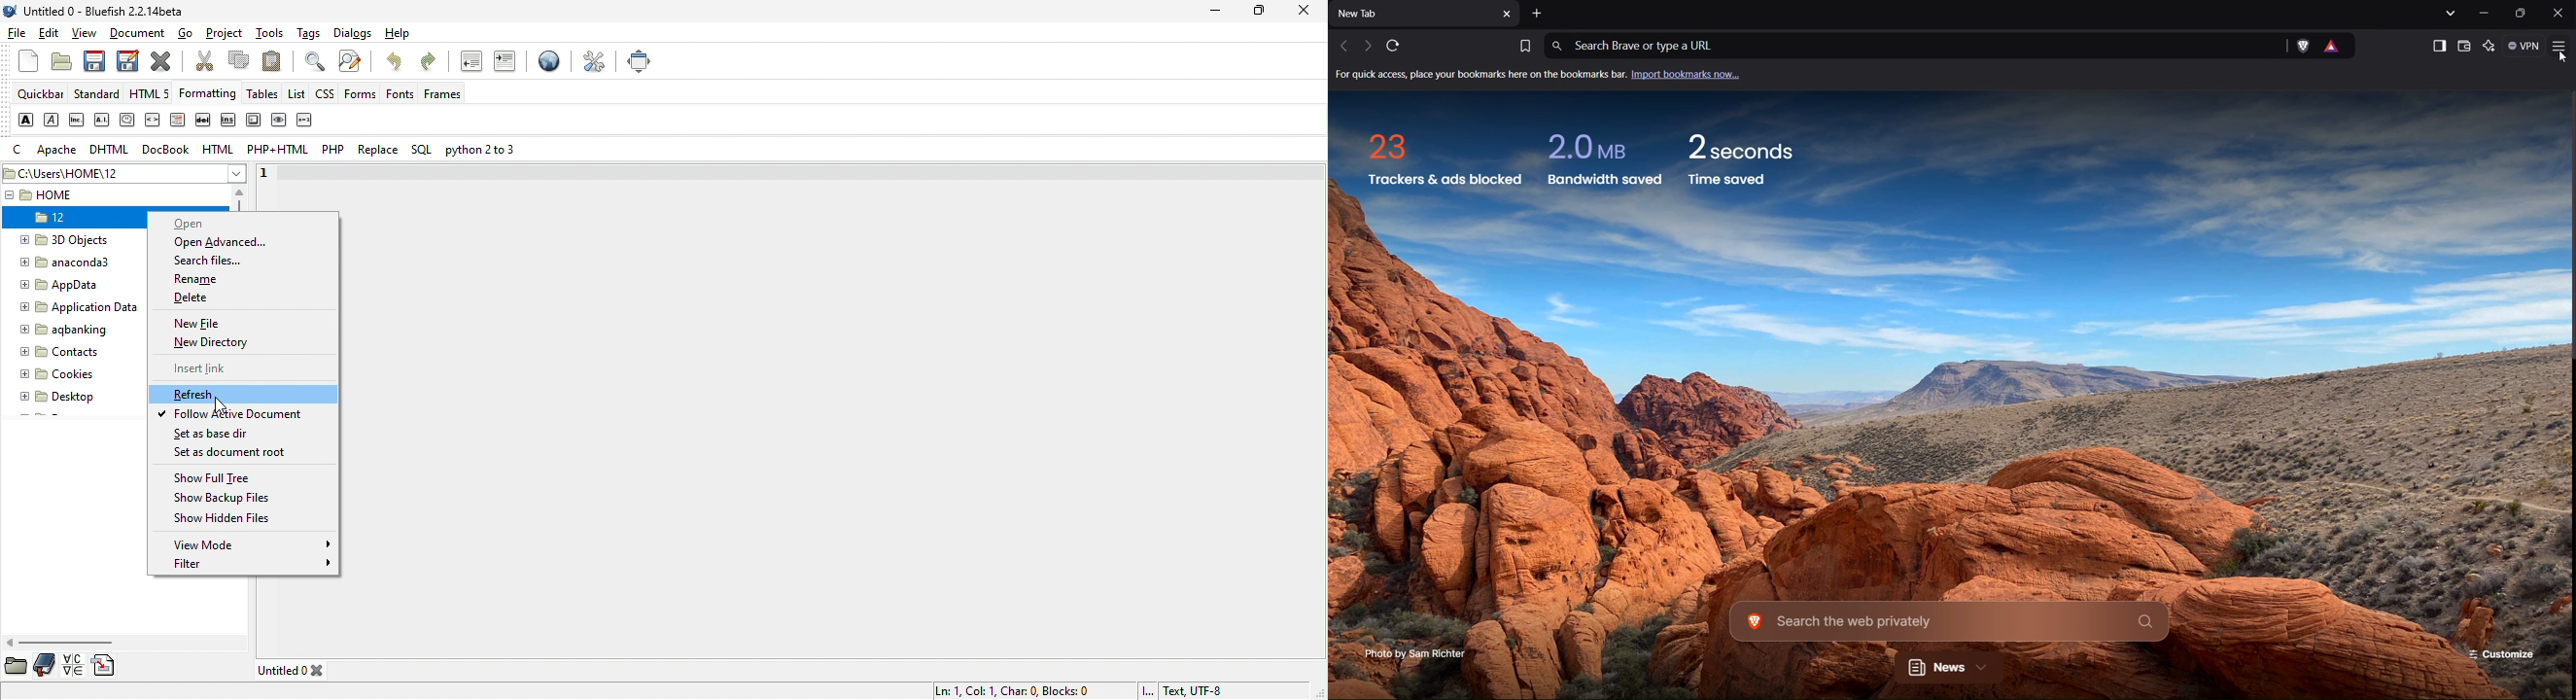  What do you see at coordinates (640, 62) in the screenshot?
I see `full screen` at bounding box center [640, 62].